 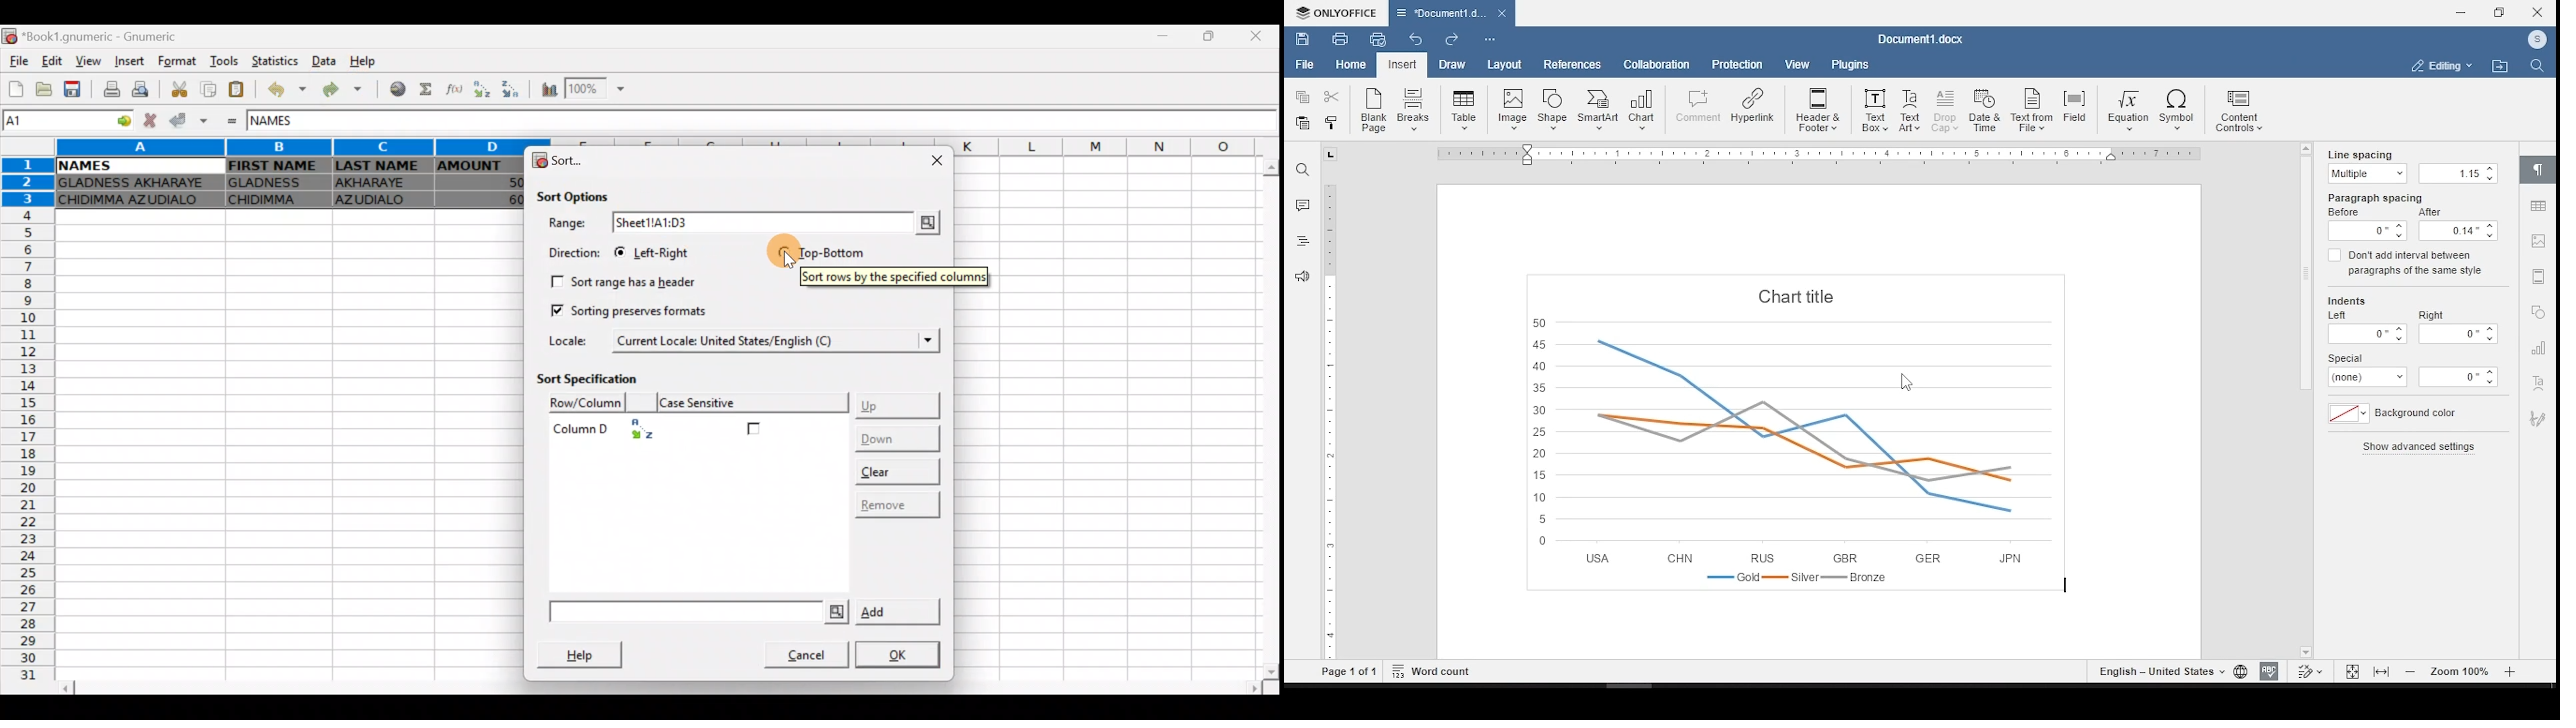 I want to click on AMOUNT, so click(x=479, y=167).